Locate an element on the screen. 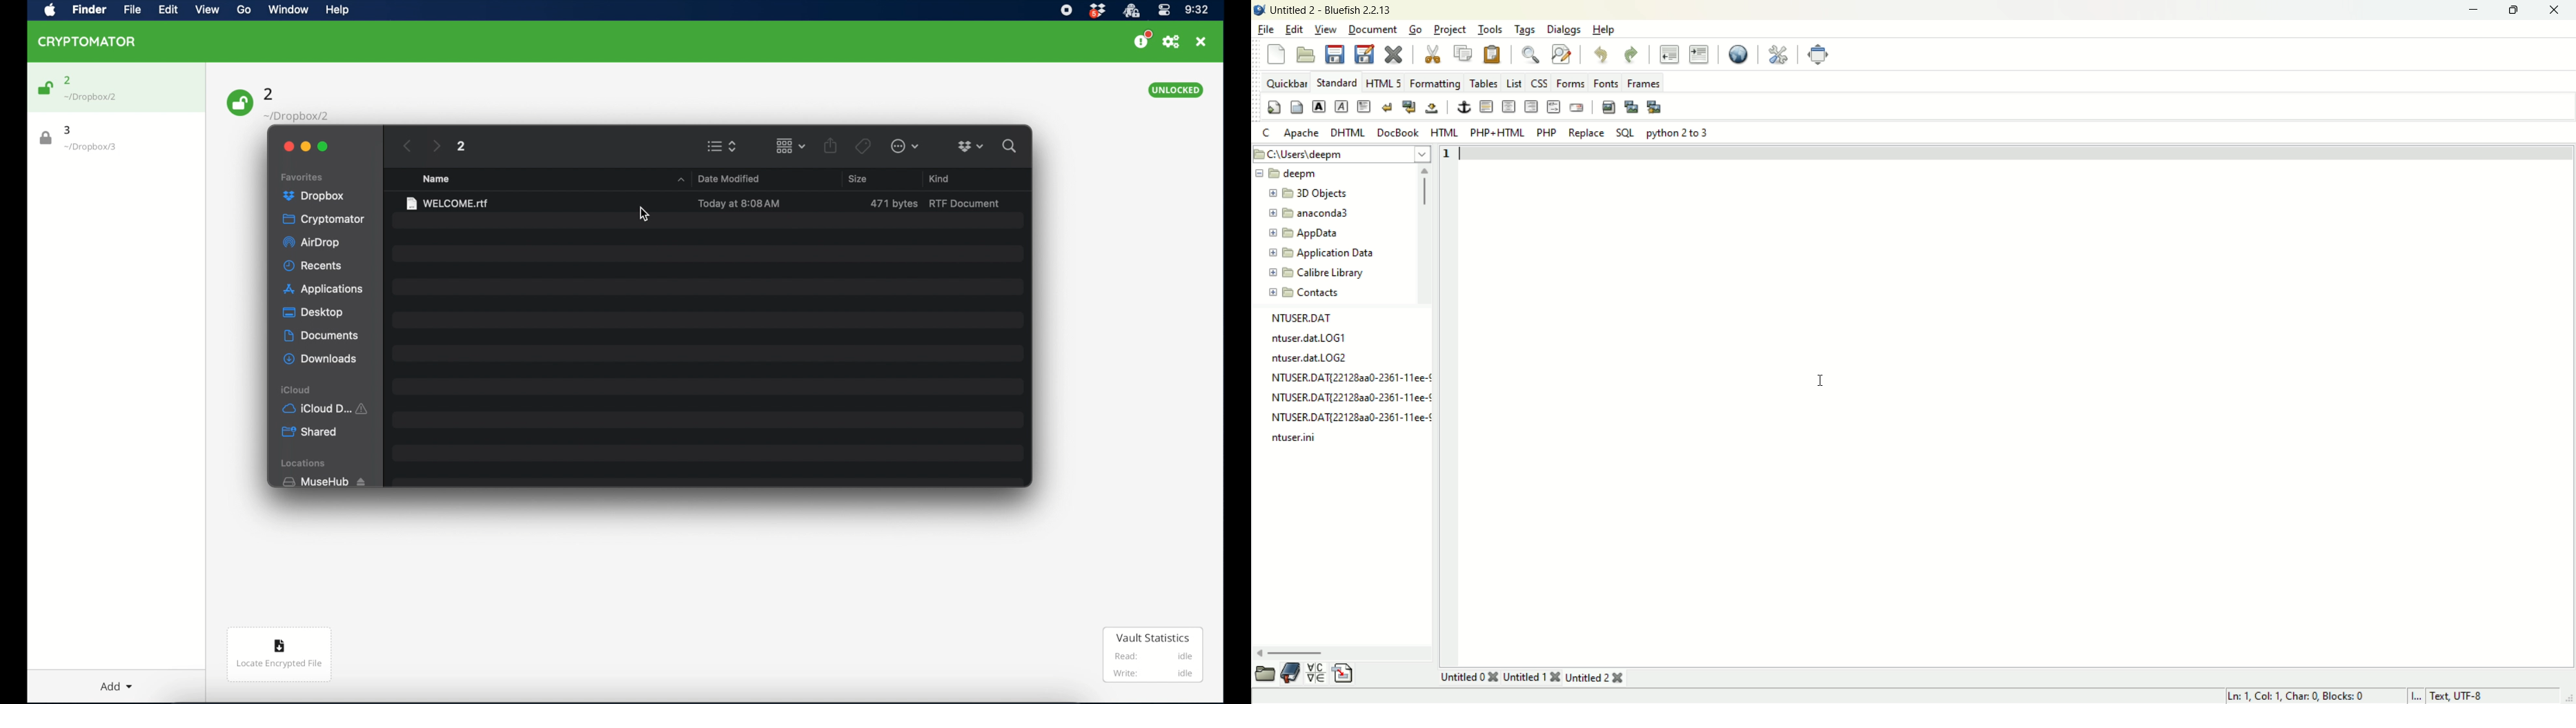  right justify is located at coordinates (1531, 107).